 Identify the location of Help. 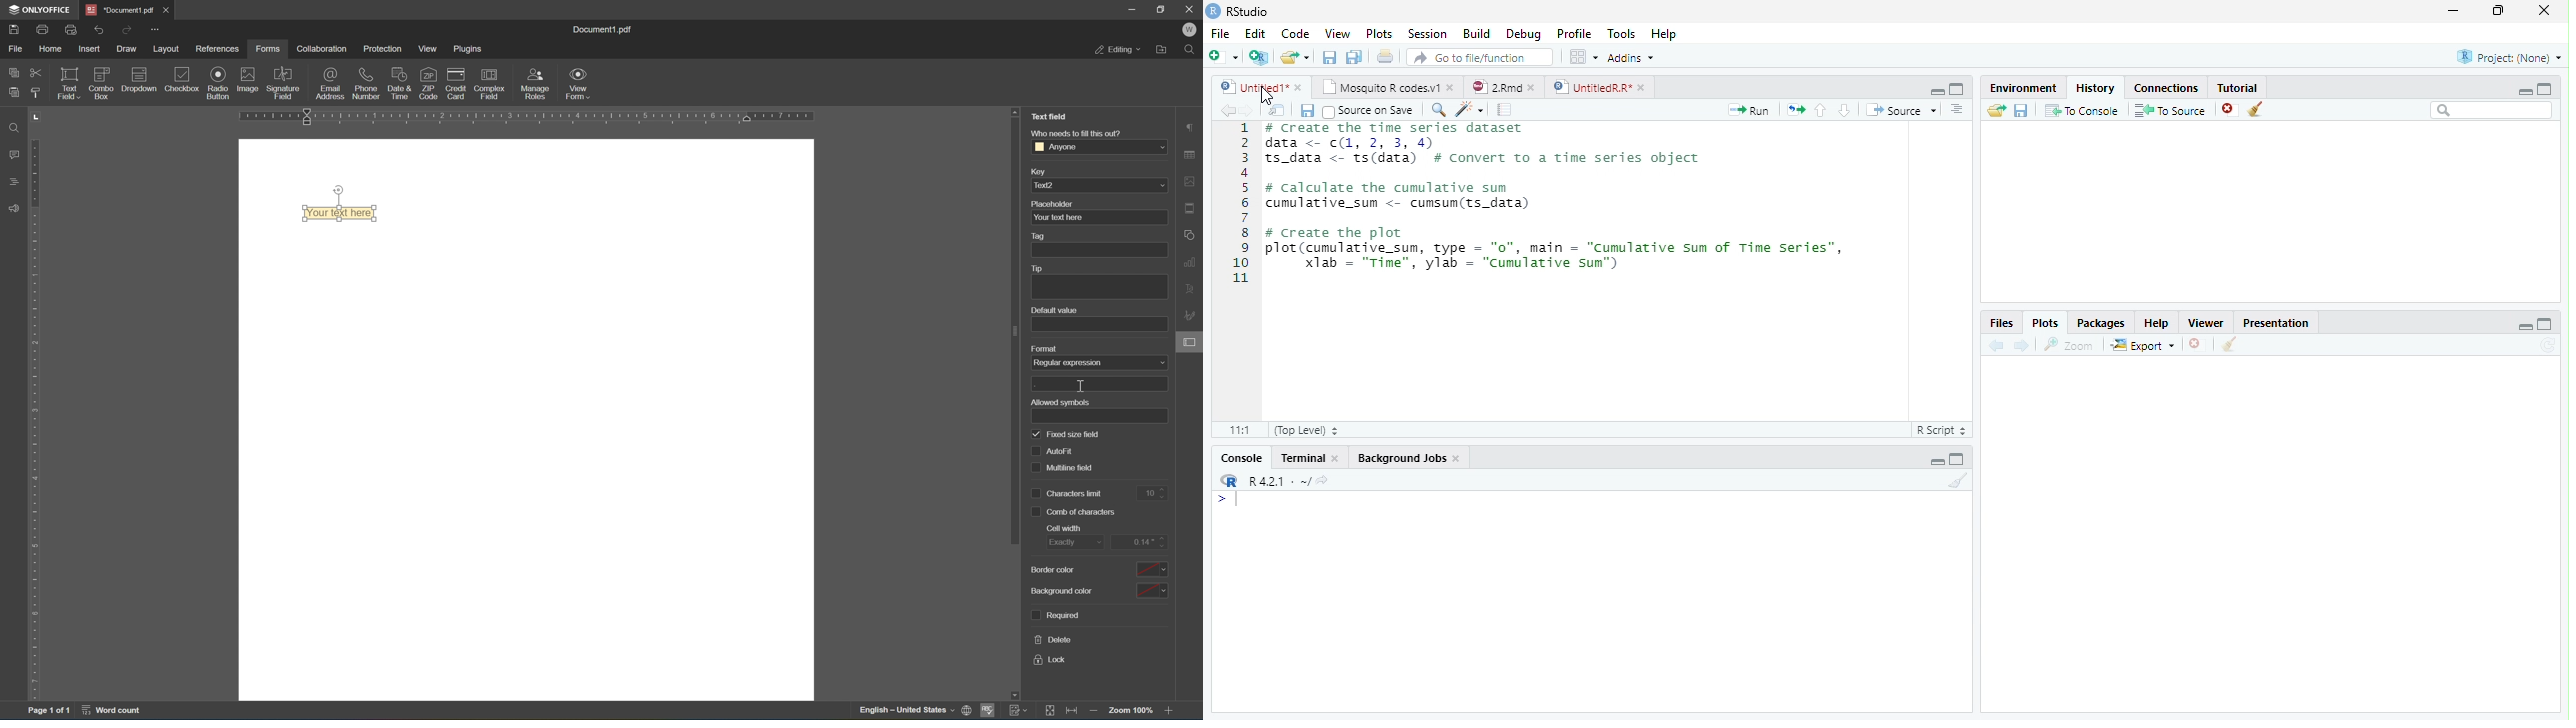
(2156, 324).